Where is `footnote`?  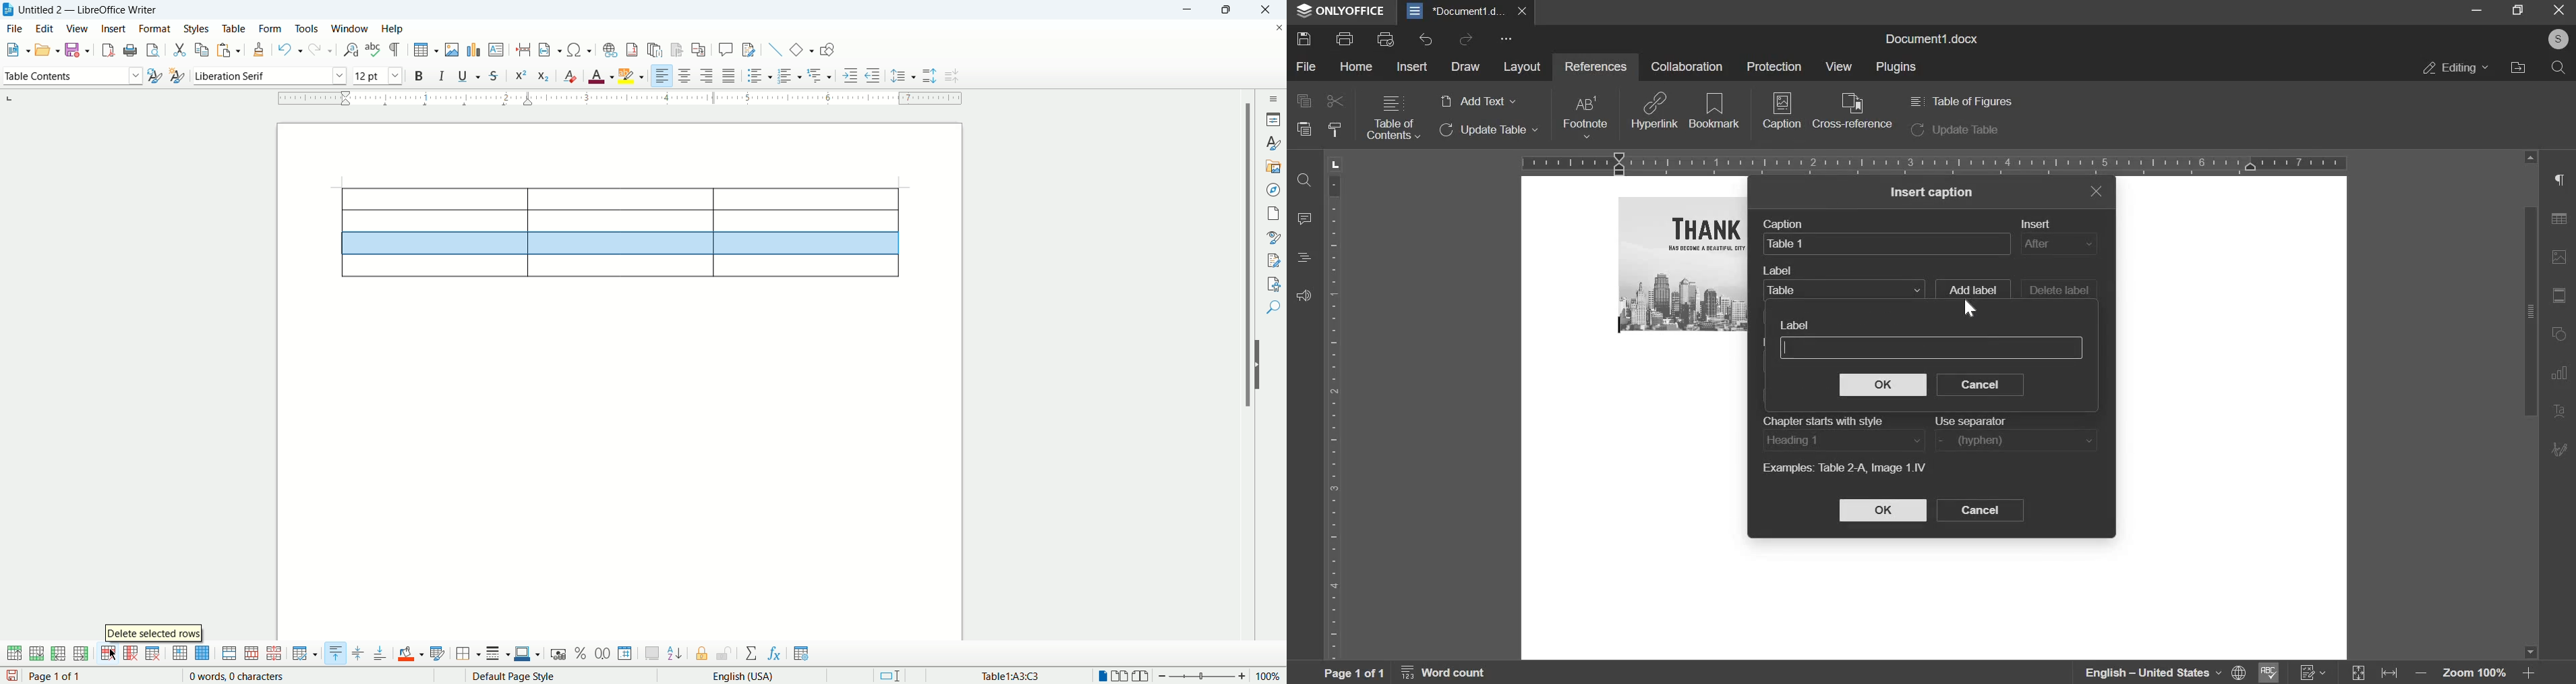
footnote is located at coordinates (1584, 117).